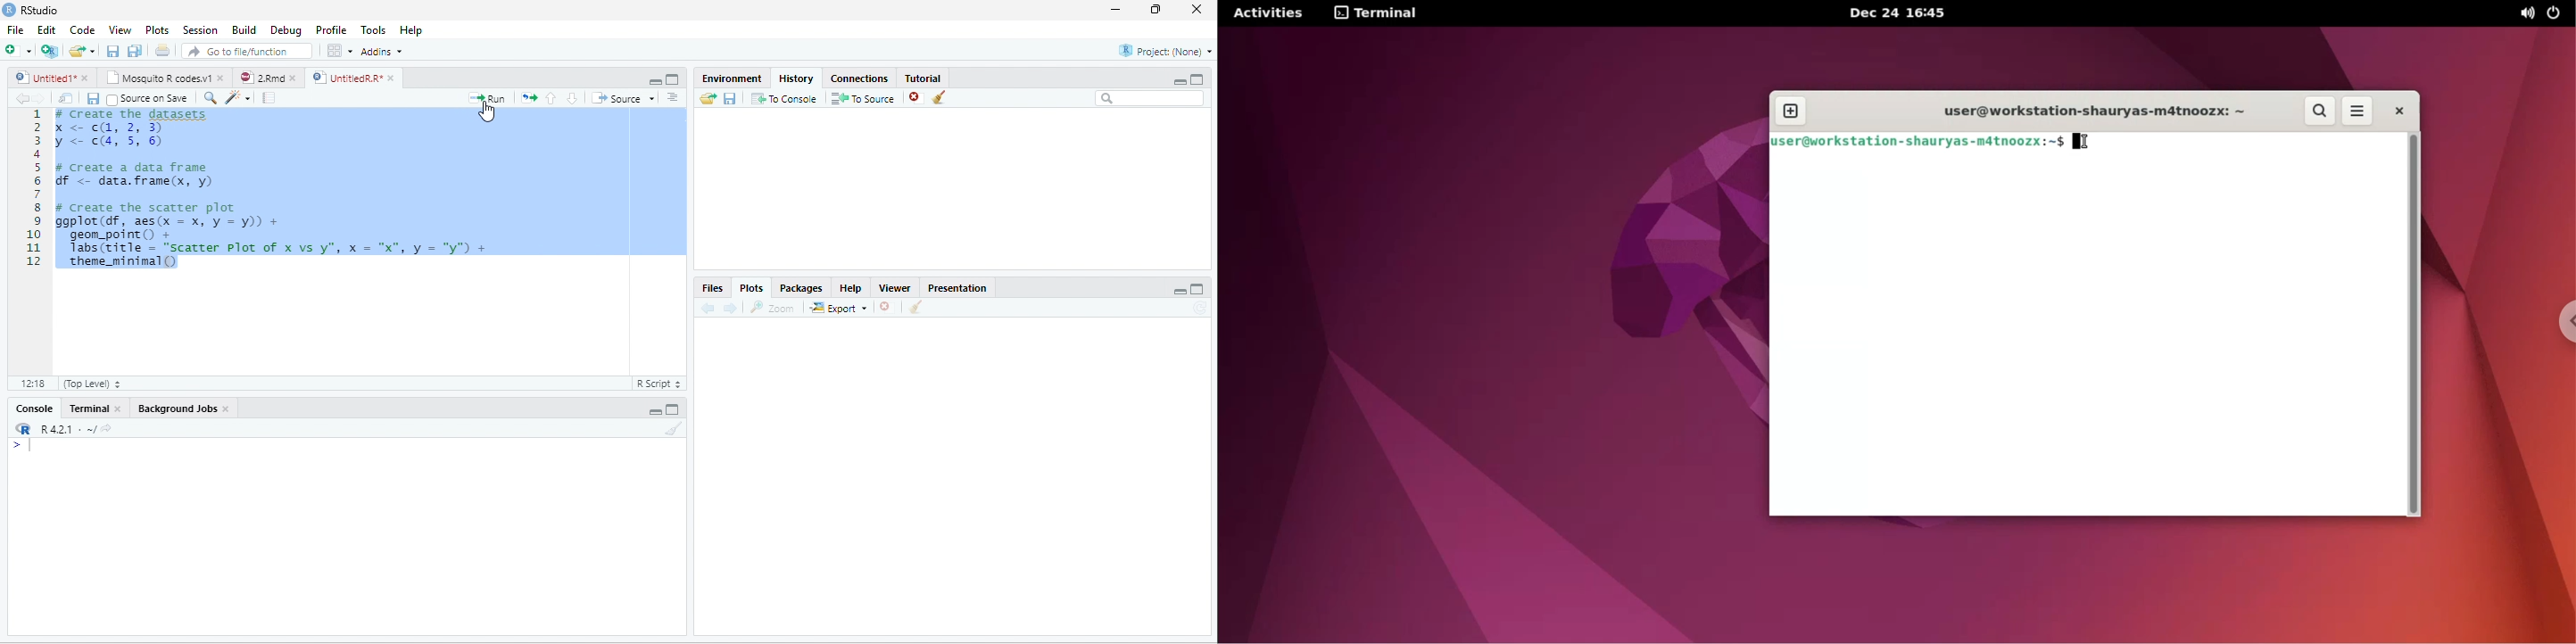 This screenshot has width=2576, height=644. What do you see at coordinates (43, 78) in the screenshot?
I see `Untitled1*` at bounding box center [43, 78].